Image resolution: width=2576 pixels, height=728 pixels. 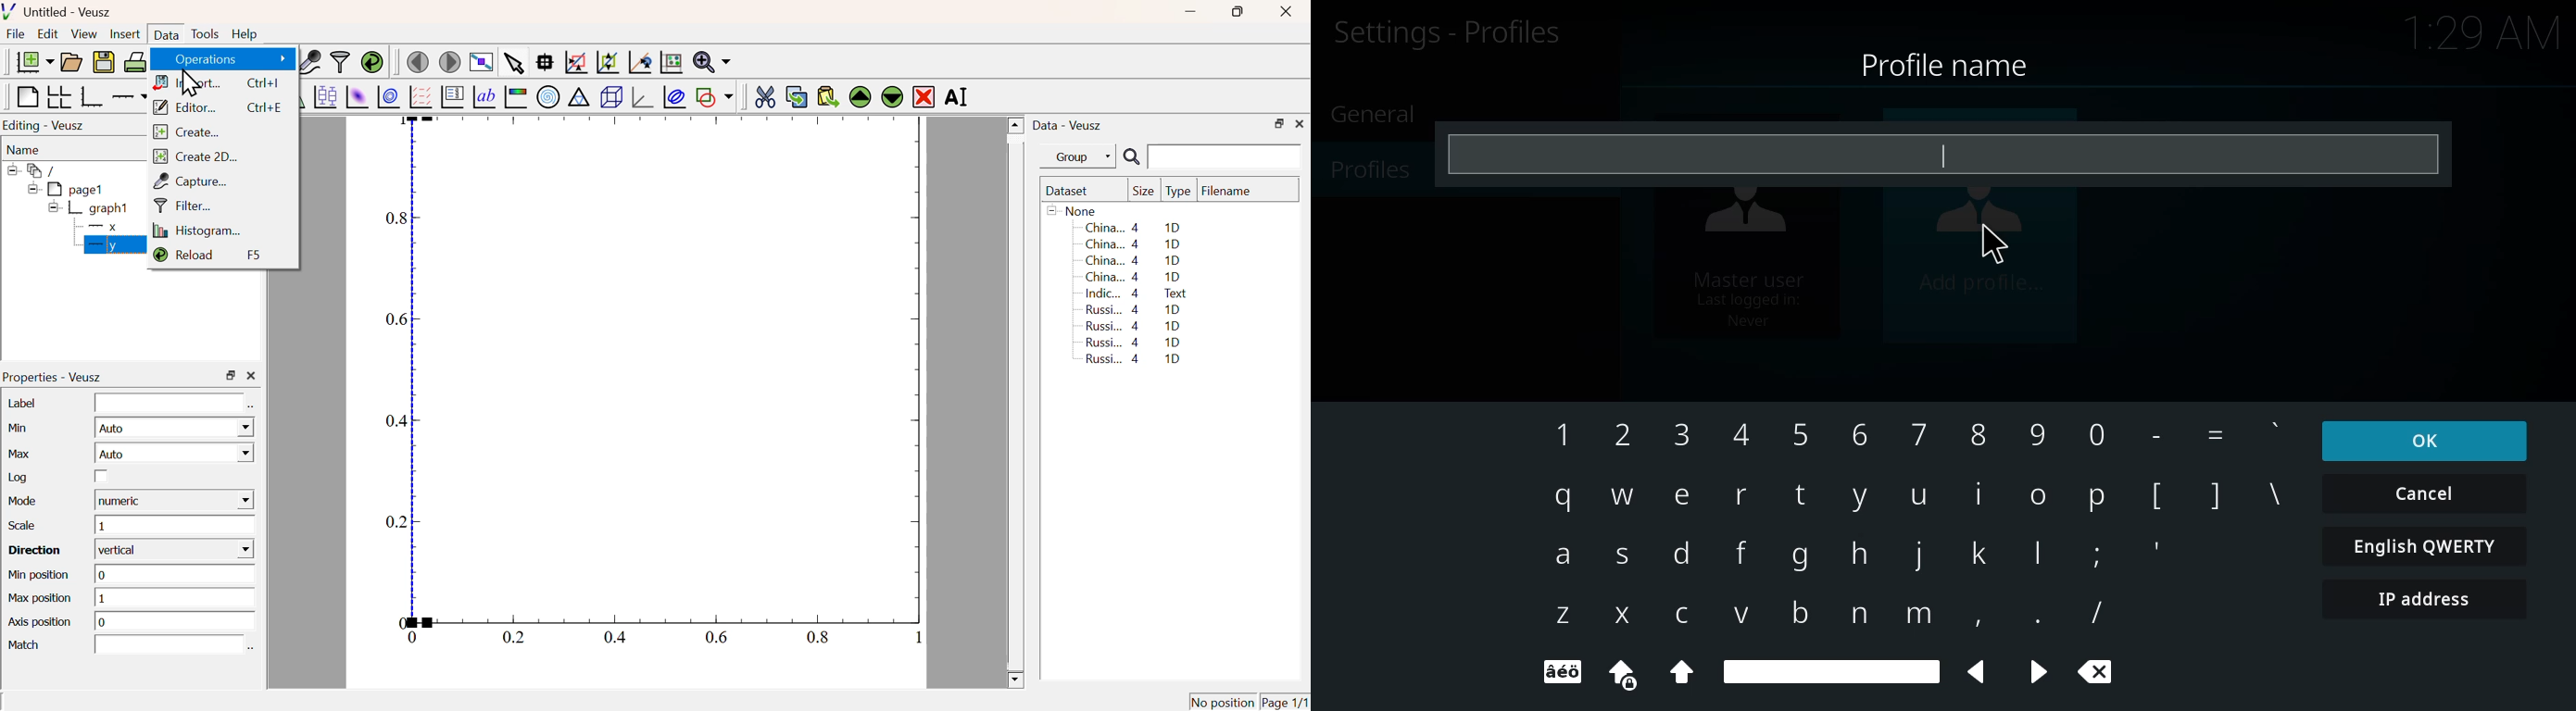 What do you see at coordinates (675, 98) in the screenshot?
I see `Plot Covariance Ellipses` at bounding box center [675, 98].